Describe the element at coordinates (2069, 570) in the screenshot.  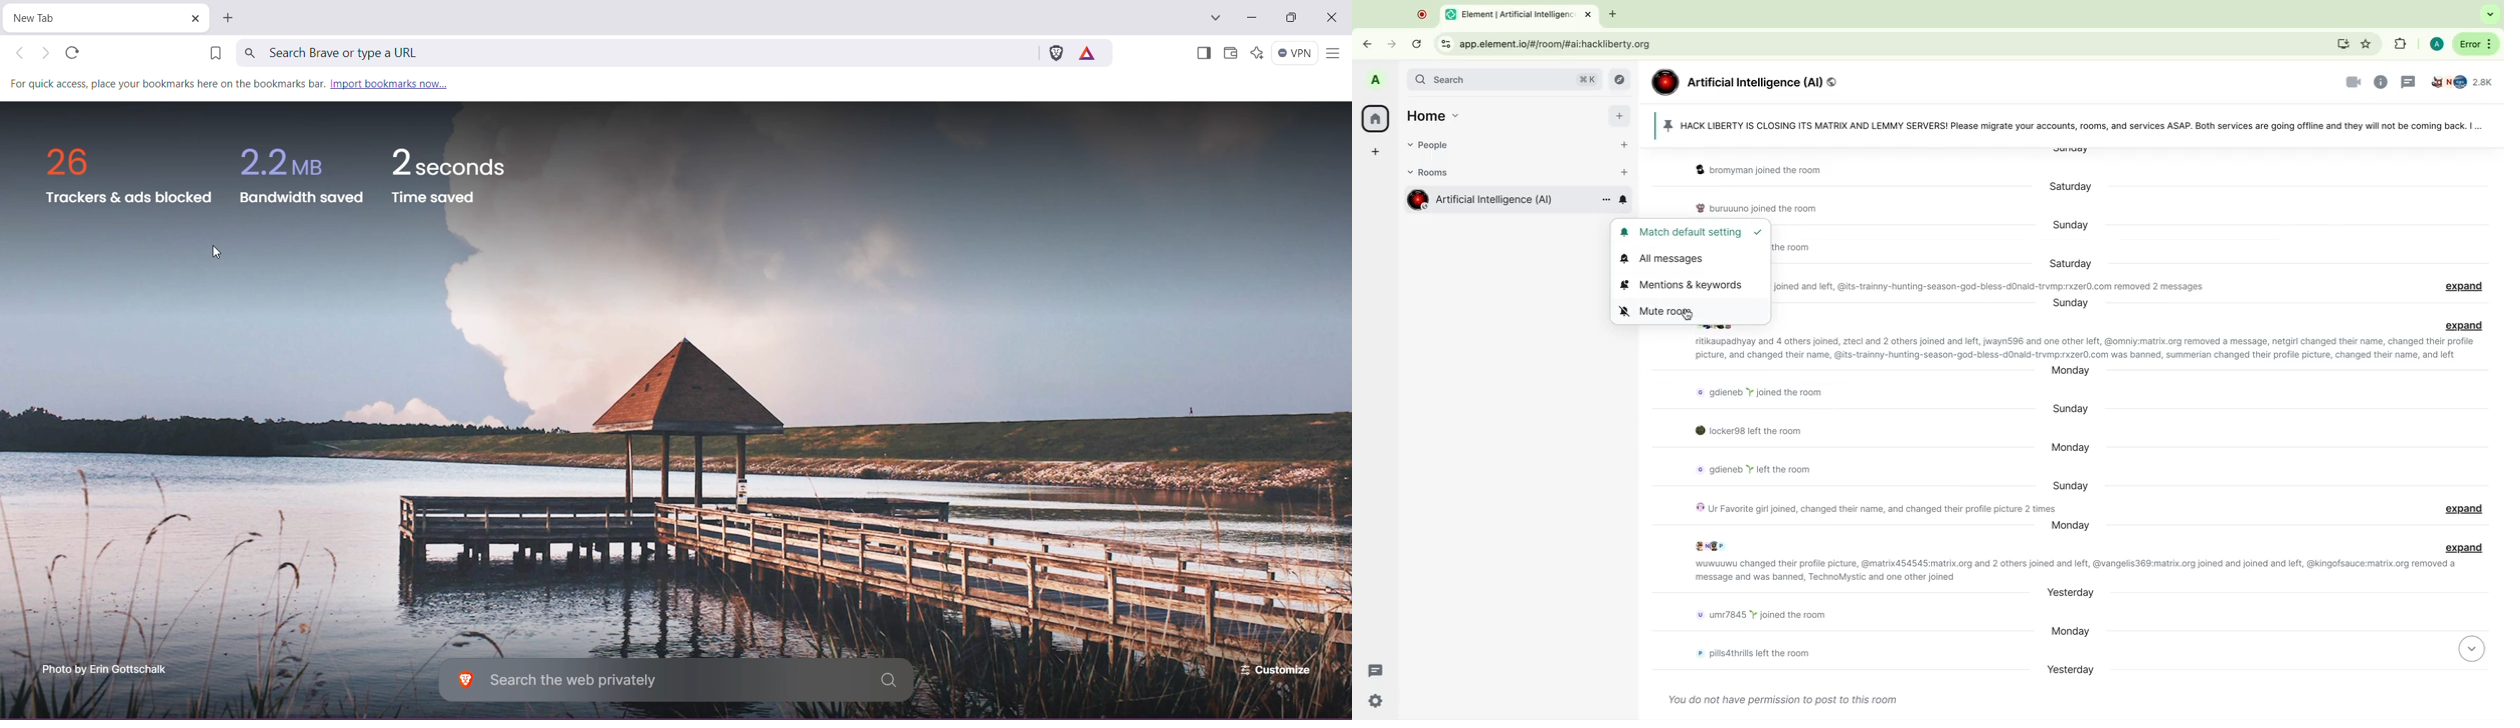
I see `Message` at that location.